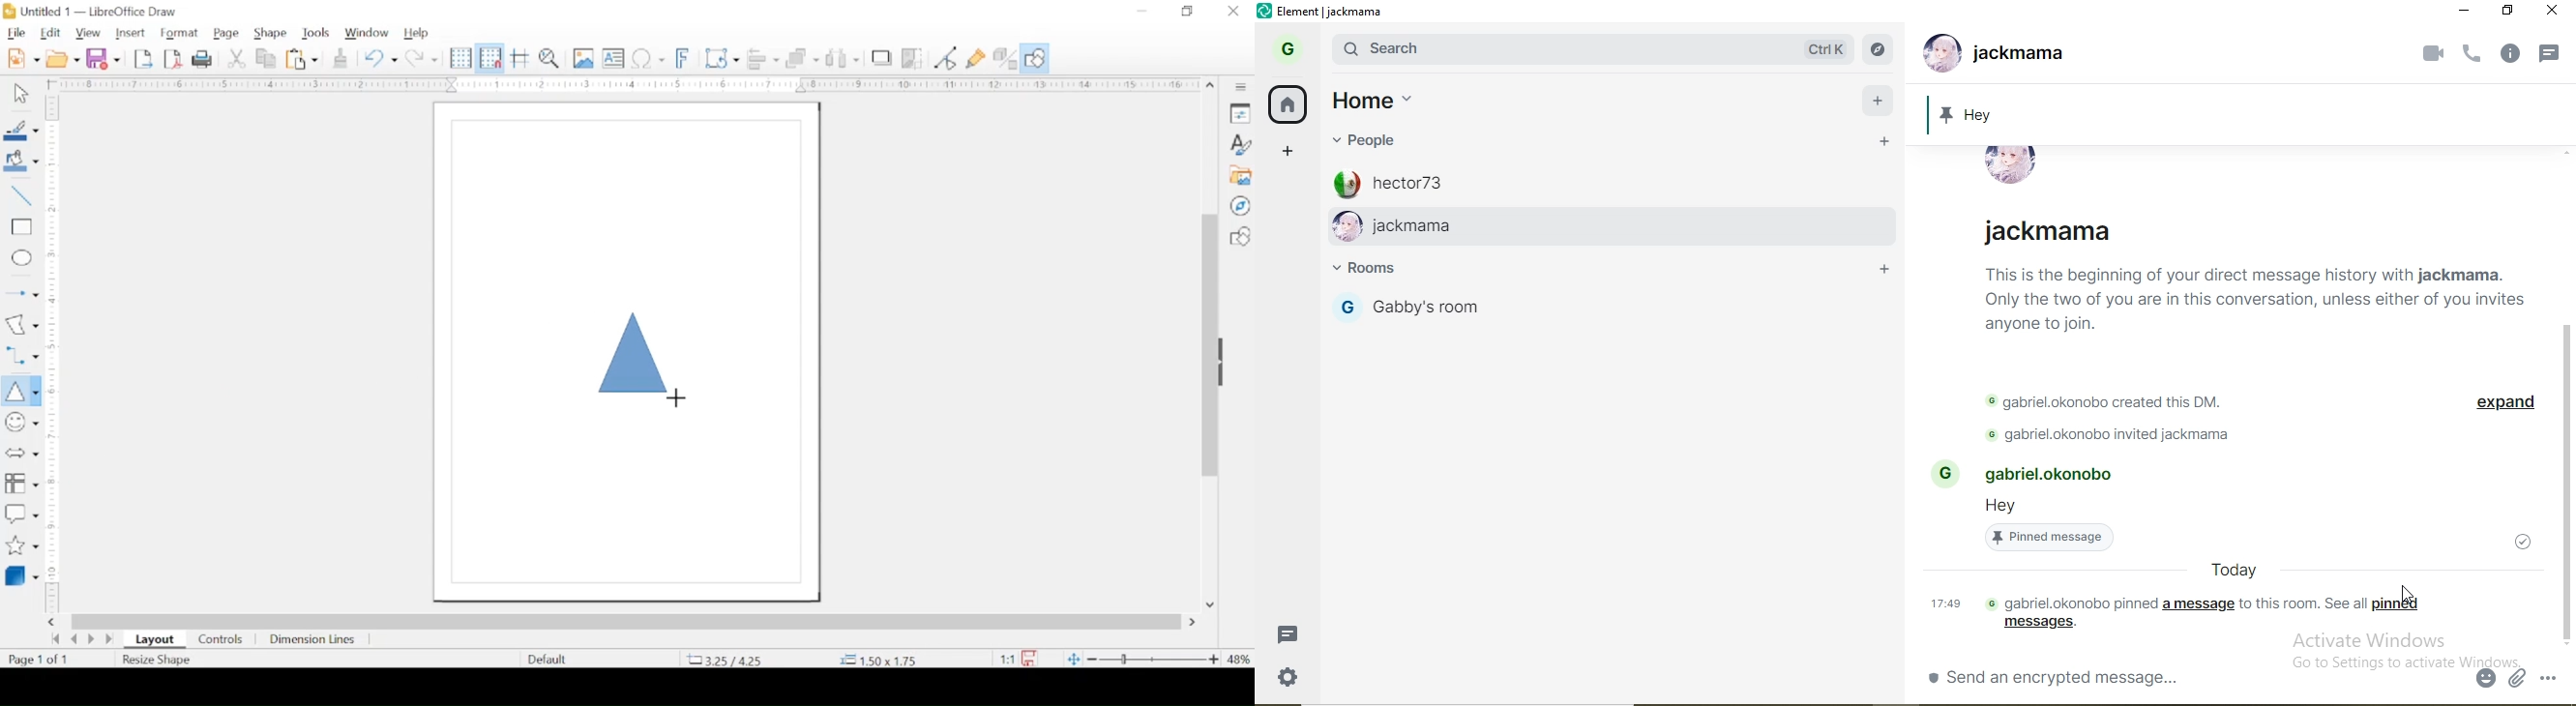  I want to click on , so click(2519, 681).